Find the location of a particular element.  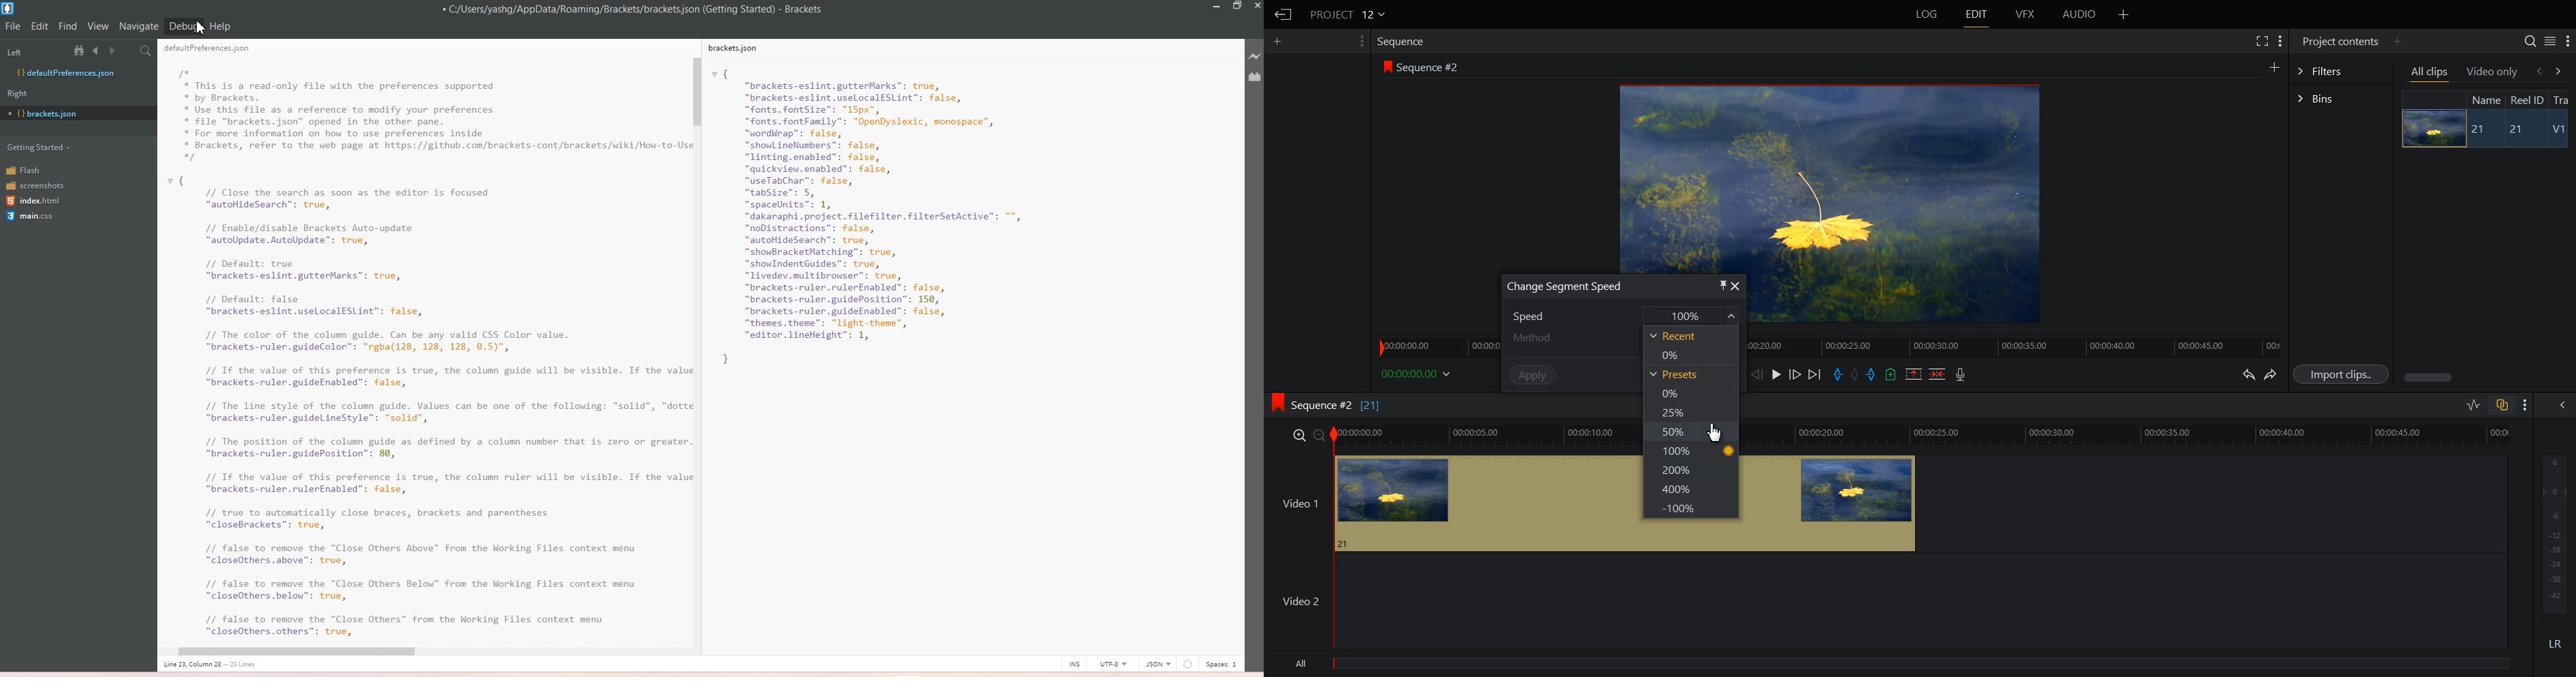

logo is located at coordinates (1385, 66).